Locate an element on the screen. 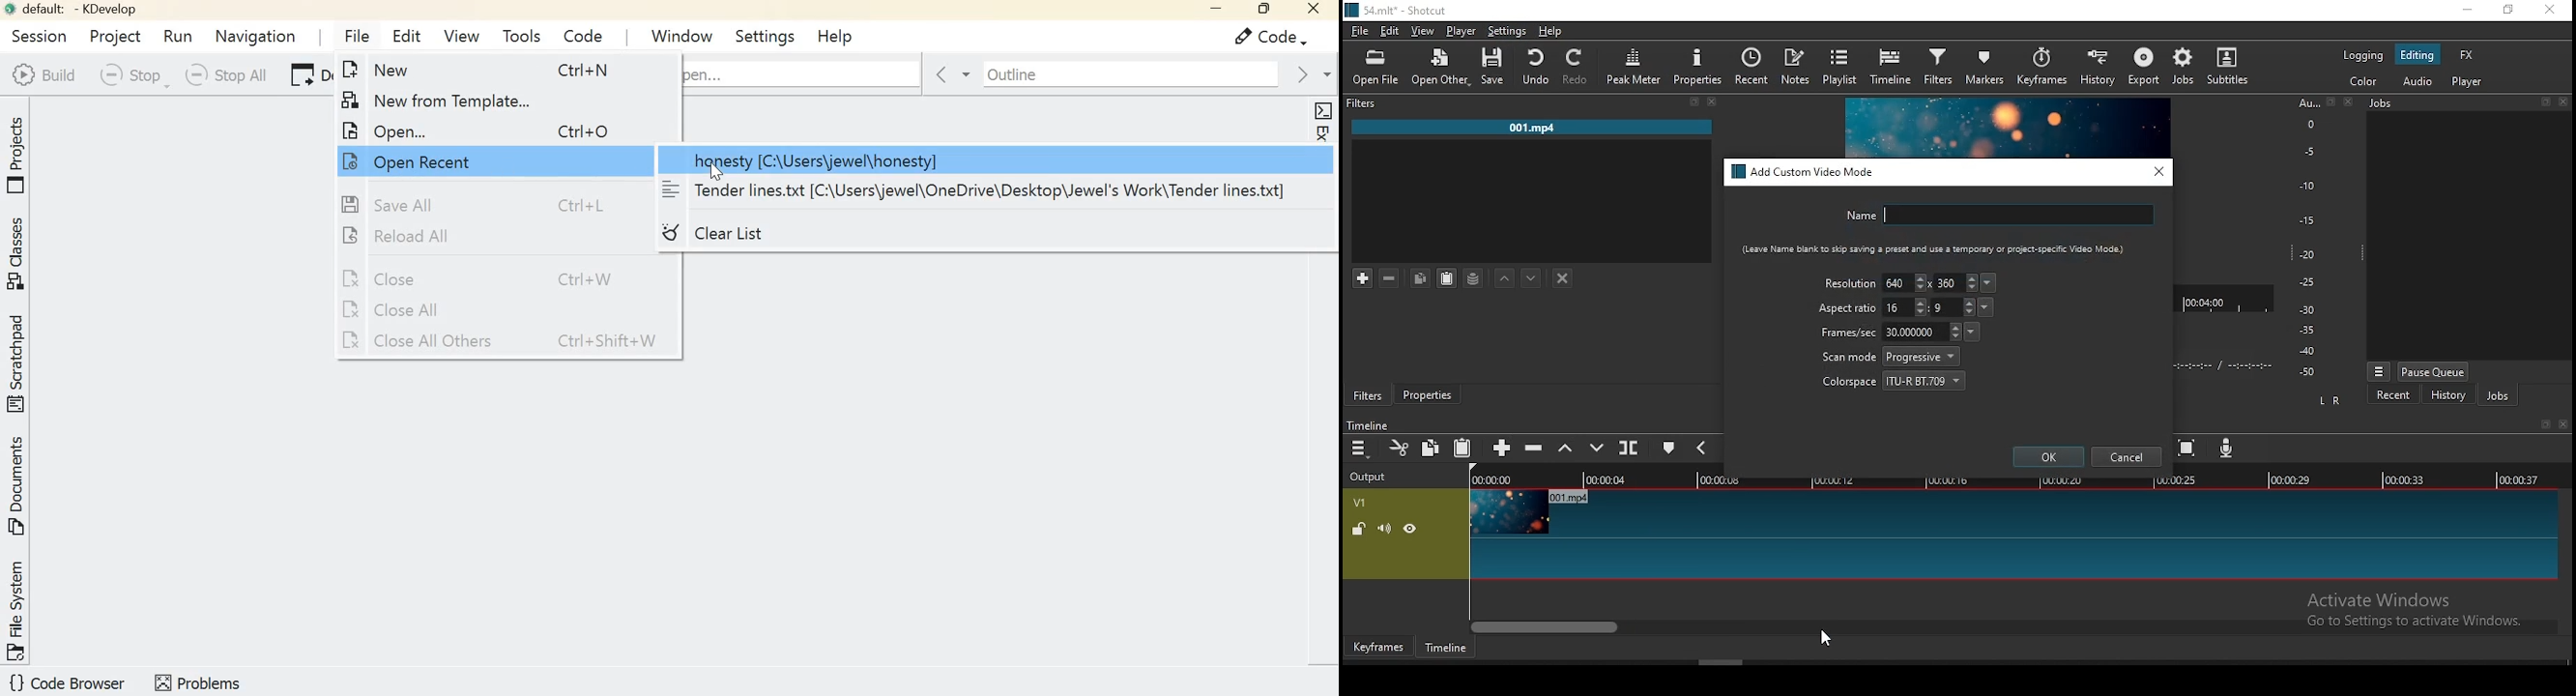 This screenshot has width=2576, height=700. export is located at coordinates (2146, 68).